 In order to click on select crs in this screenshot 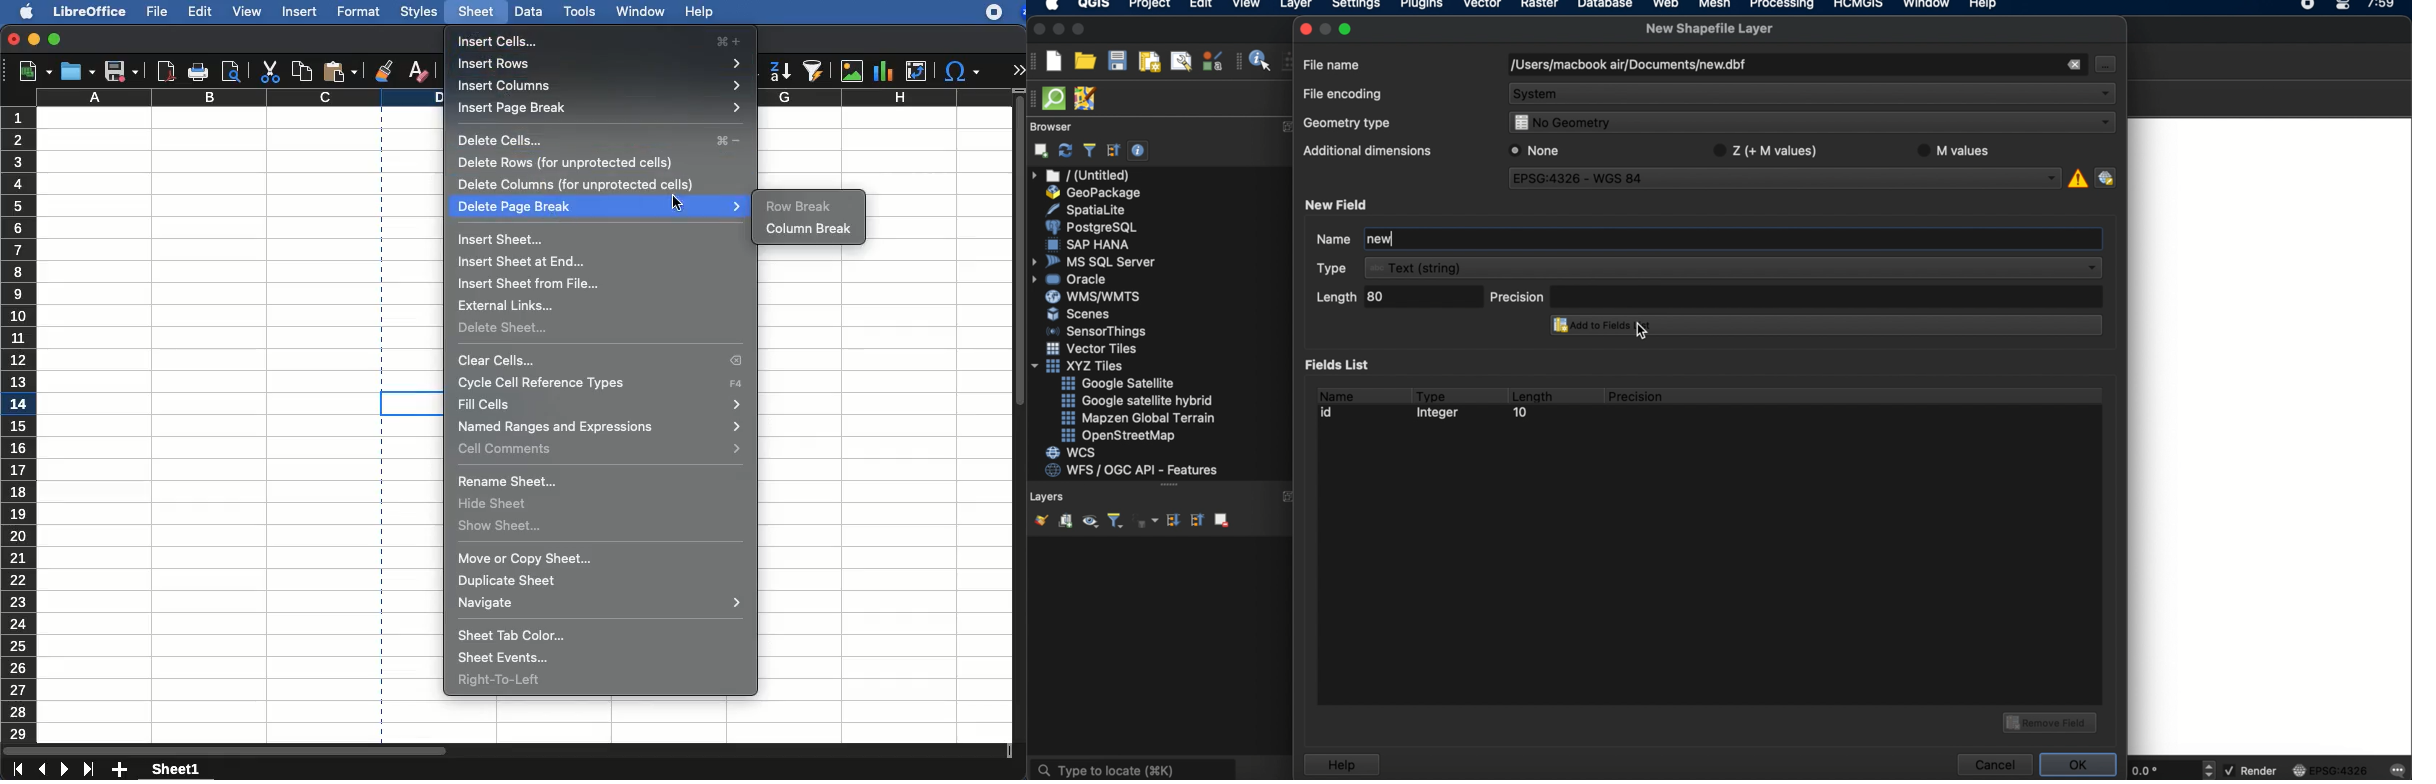, I will do `click(2106, 177)`.